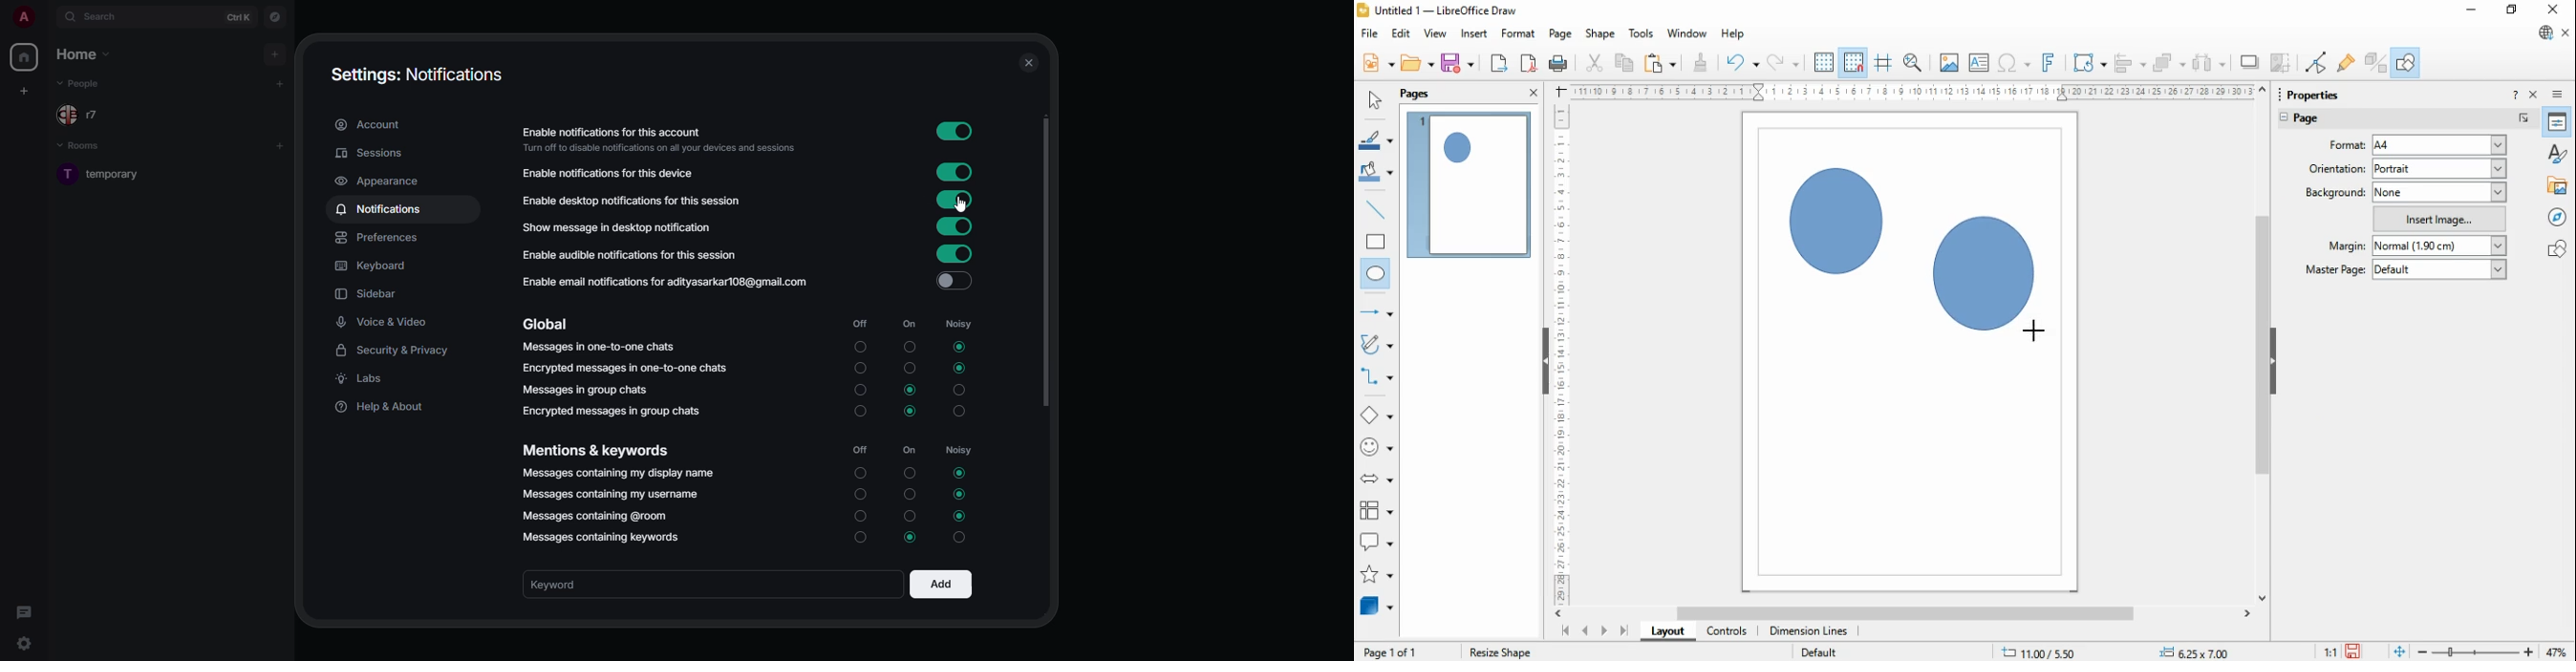  Describe the element at coordinates (118, 173) in the screenshot. I see `room` at that location.